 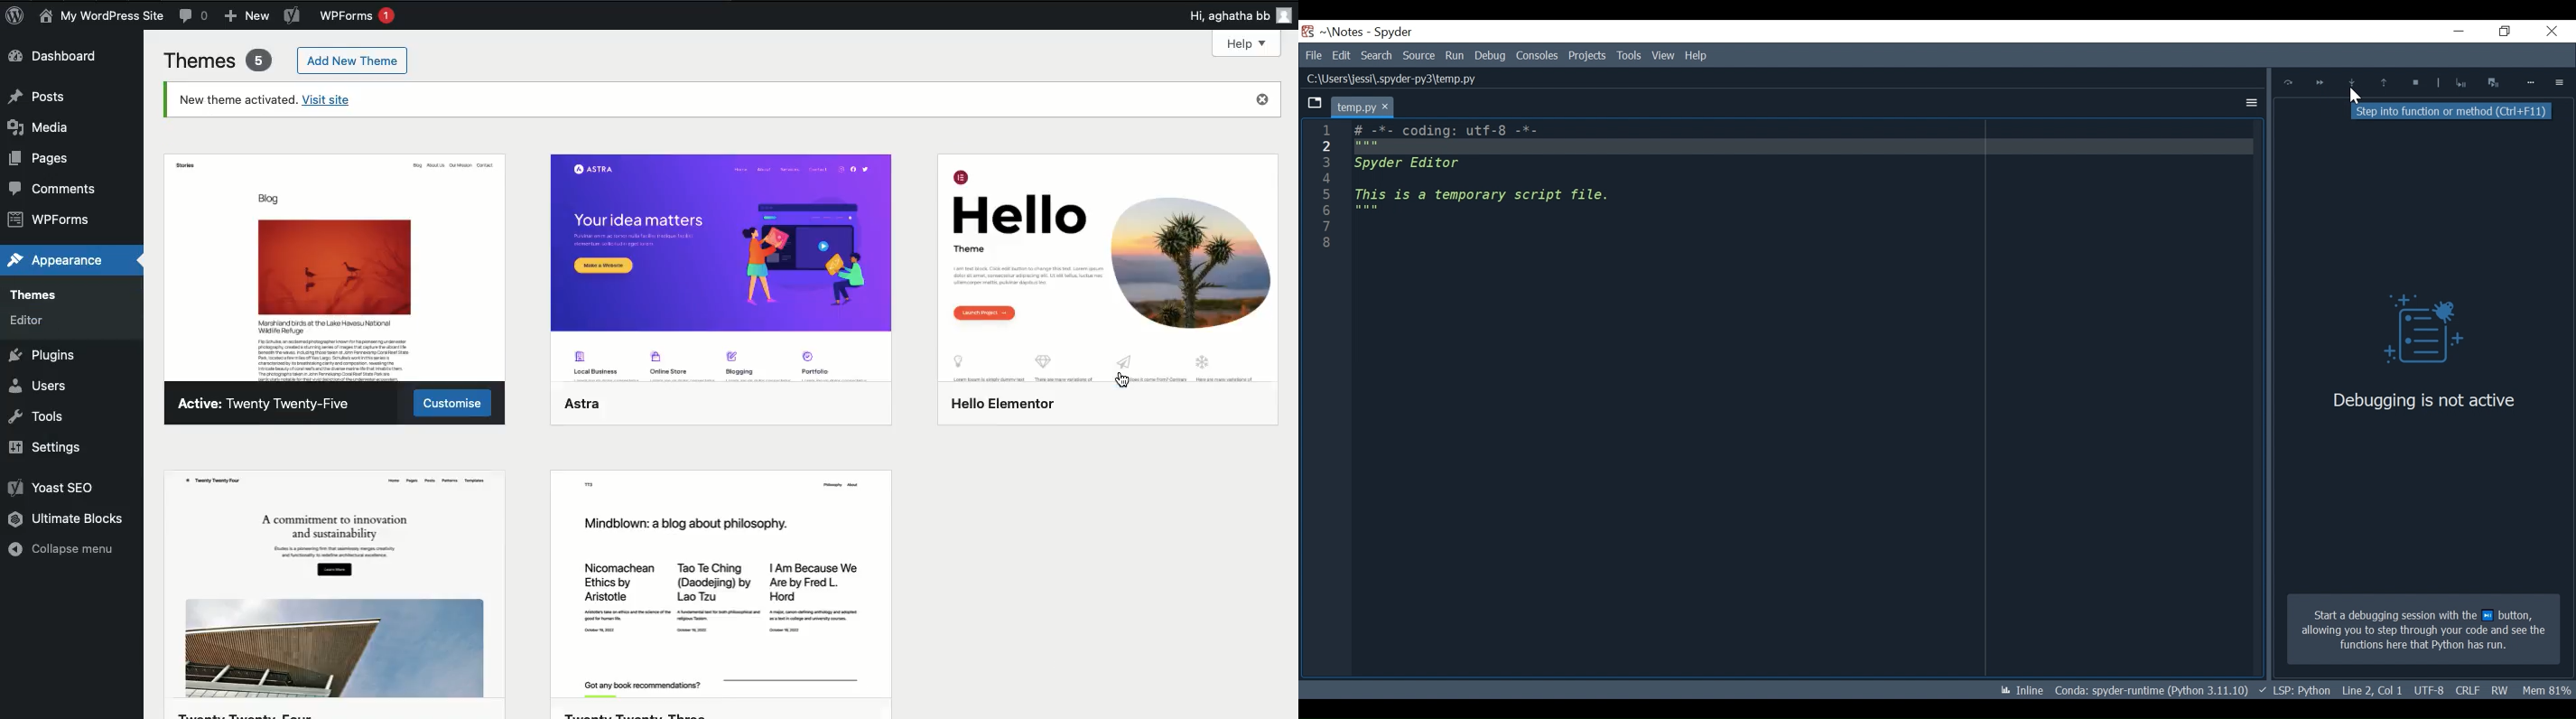 I want to click on Step into function or method Toolpit, so click(x=2454, y=112).